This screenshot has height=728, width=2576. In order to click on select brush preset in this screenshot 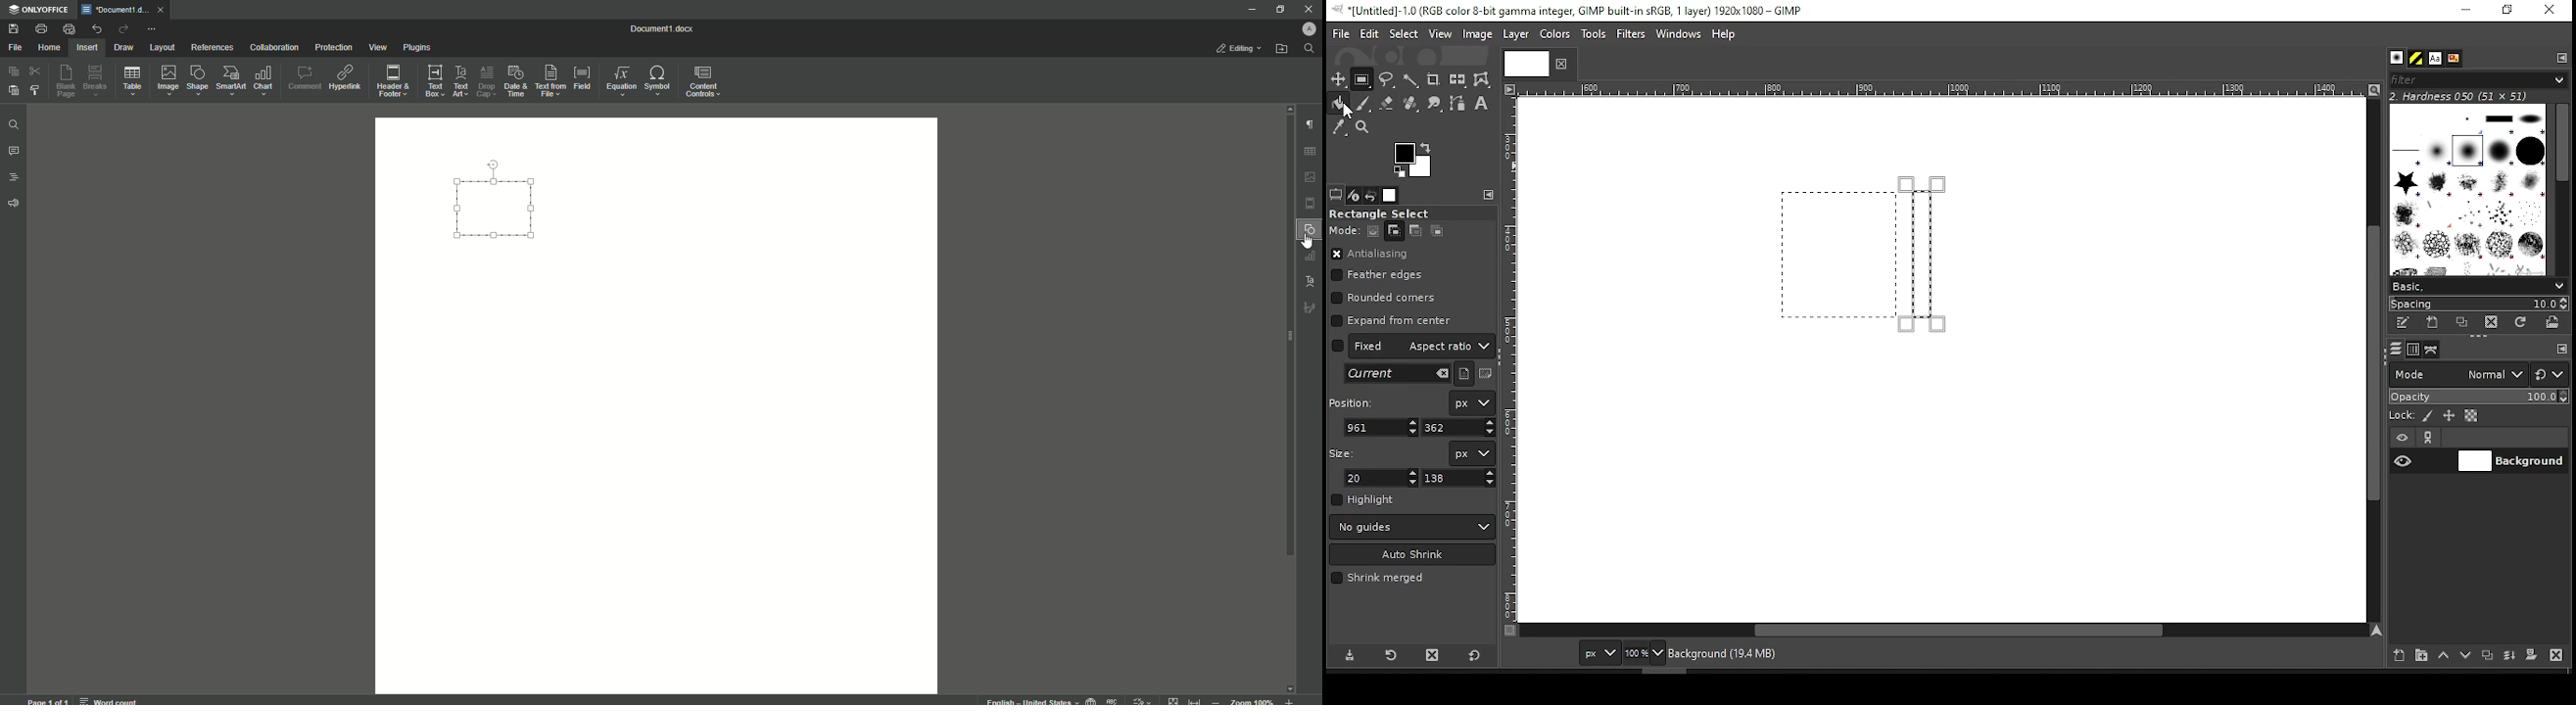, I will do `click(2480, 285)`.